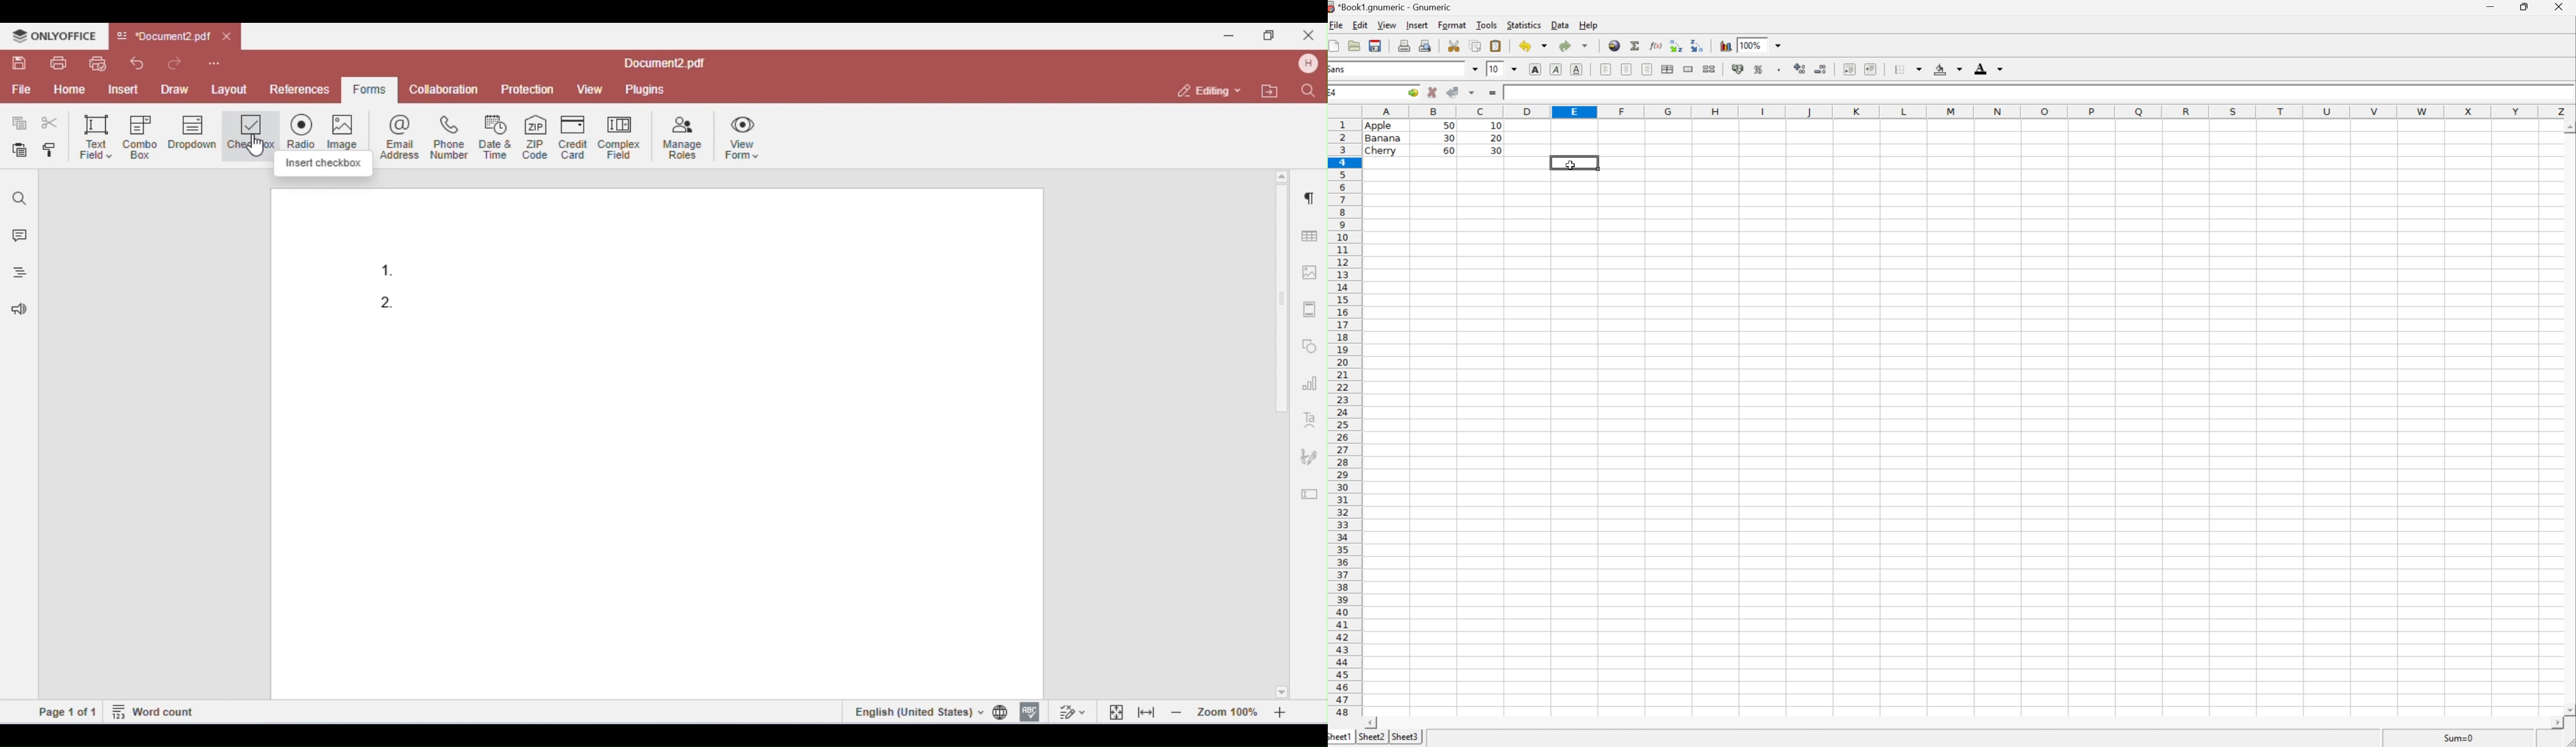 Image resolution: width=2576 pixels, height=756 pixels. Describe the element at coordinates (1557, 69) in the screenshot. I see `italic` at that location.